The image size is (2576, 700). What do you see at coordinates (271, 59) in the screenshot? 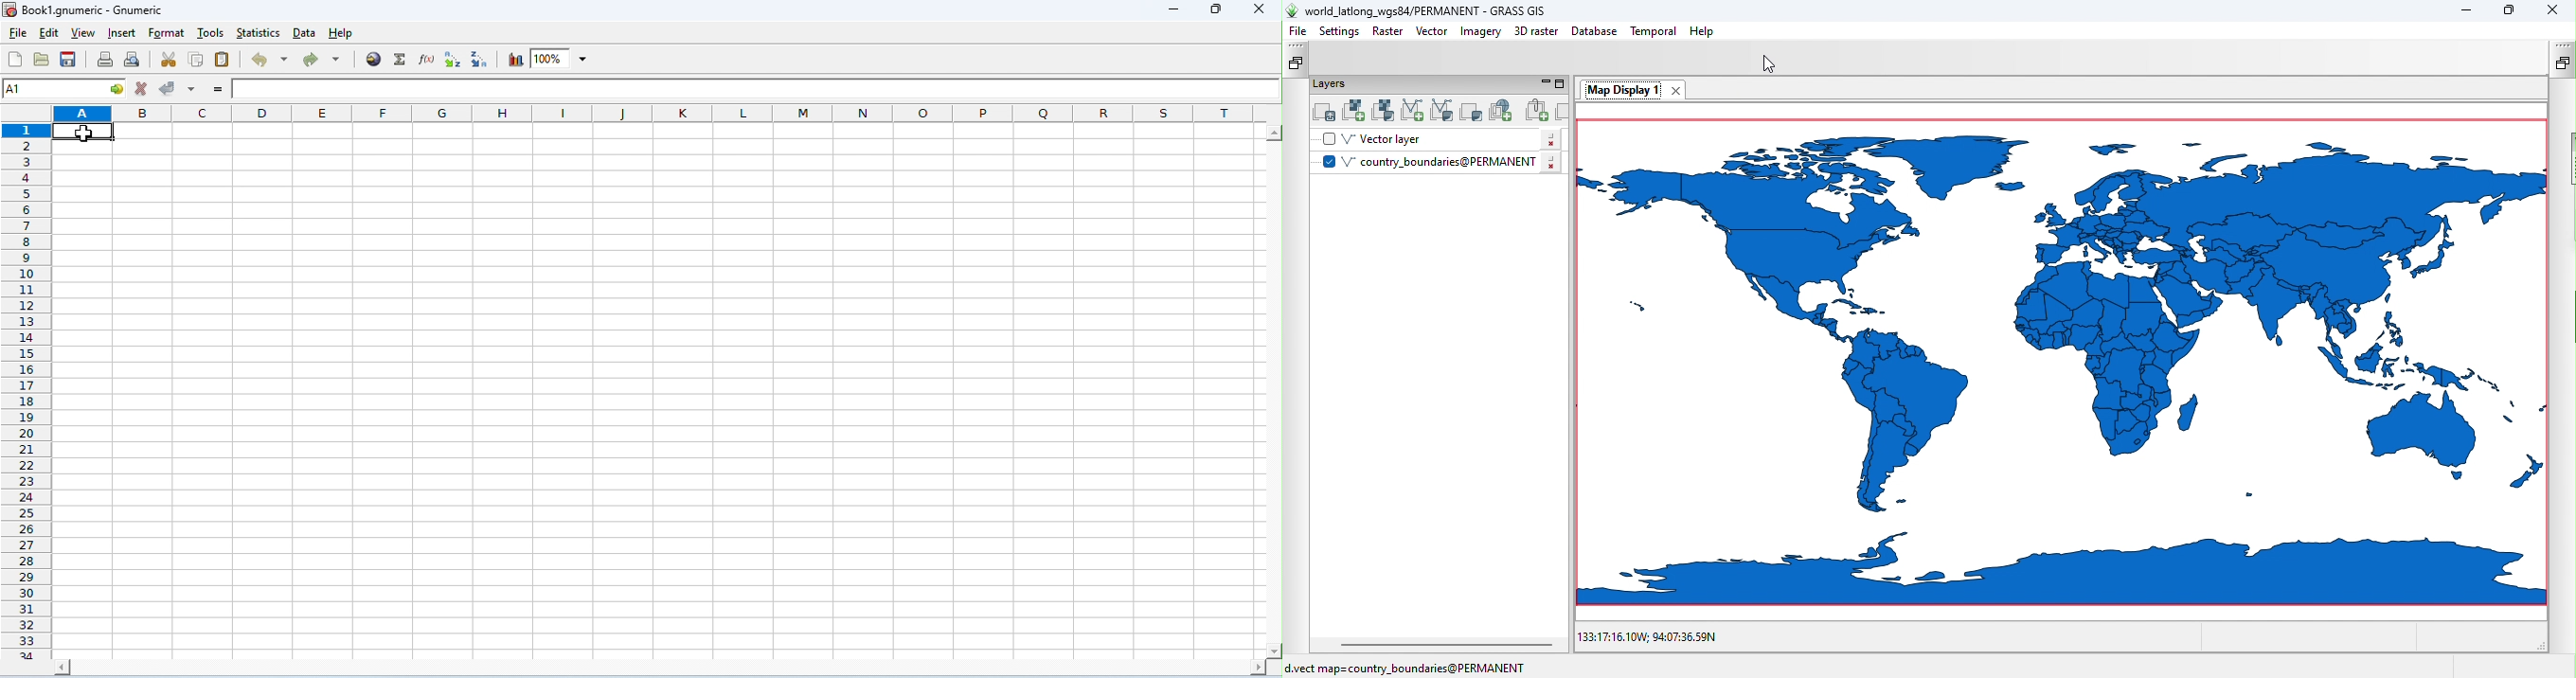
I see `undo` at bounding box center [271, 59].